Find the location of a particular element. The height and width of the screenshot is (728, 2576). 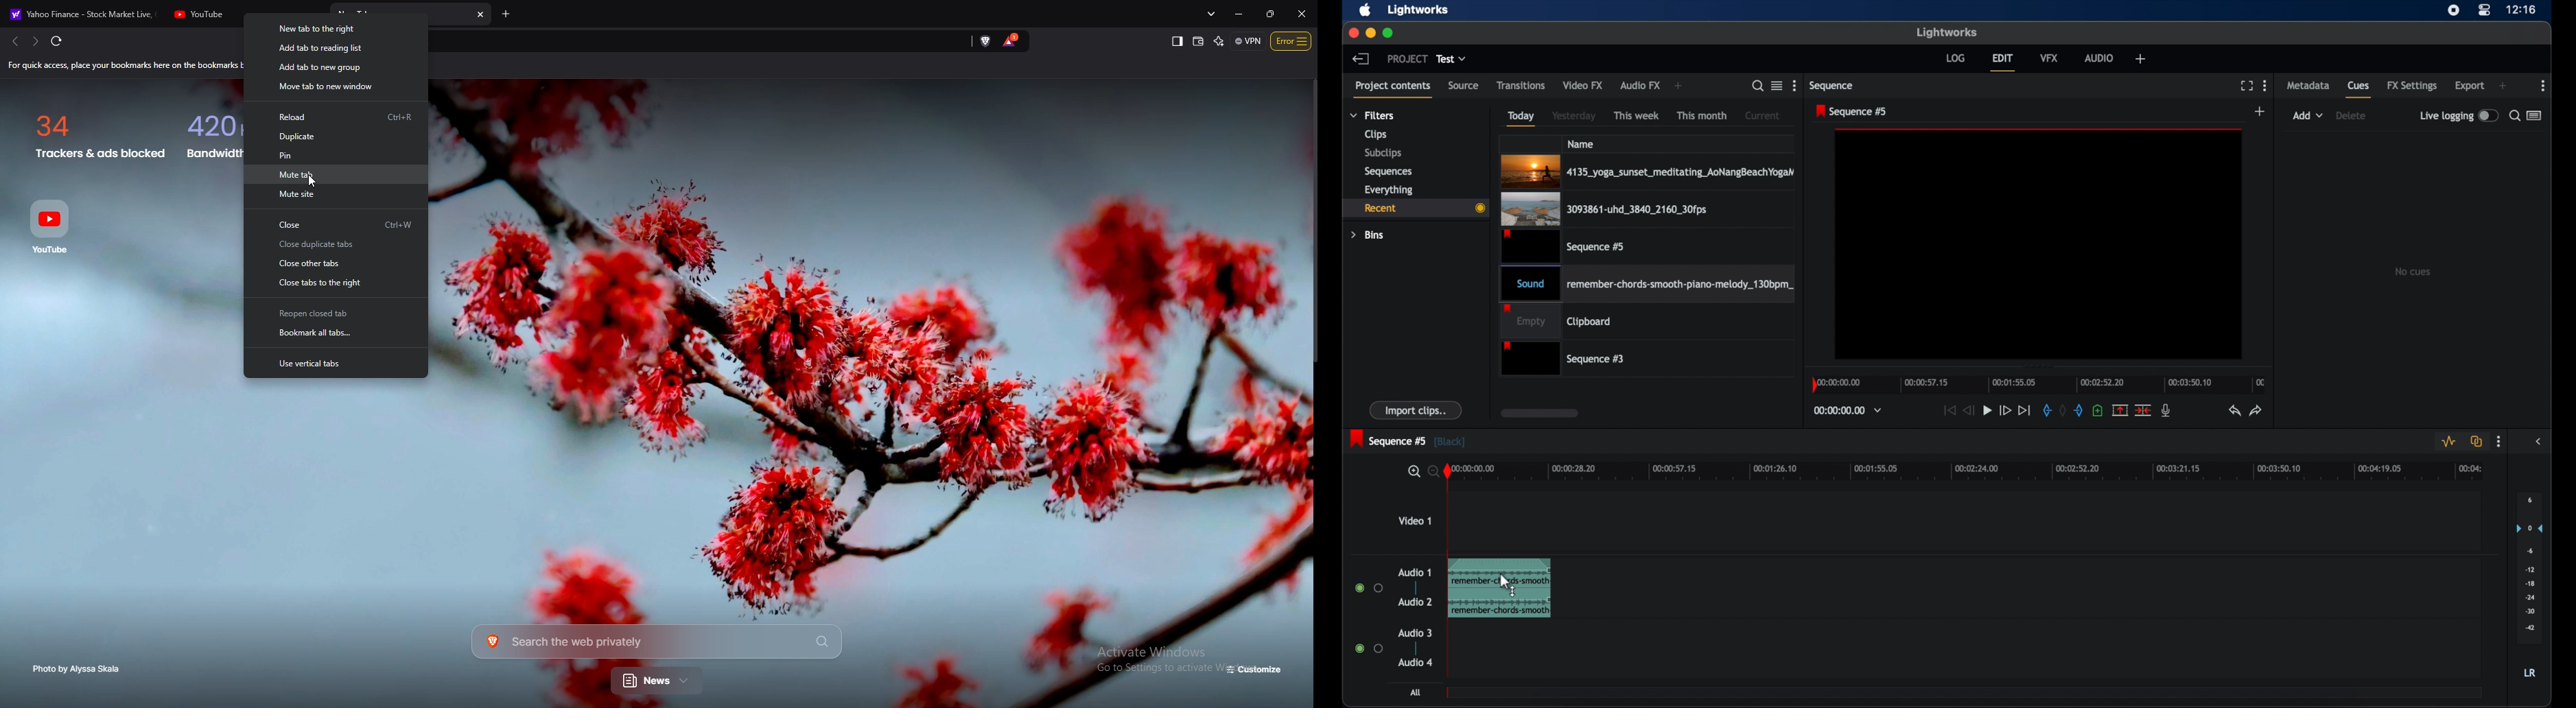

audio 1 is located at coordinates (1415, 572).